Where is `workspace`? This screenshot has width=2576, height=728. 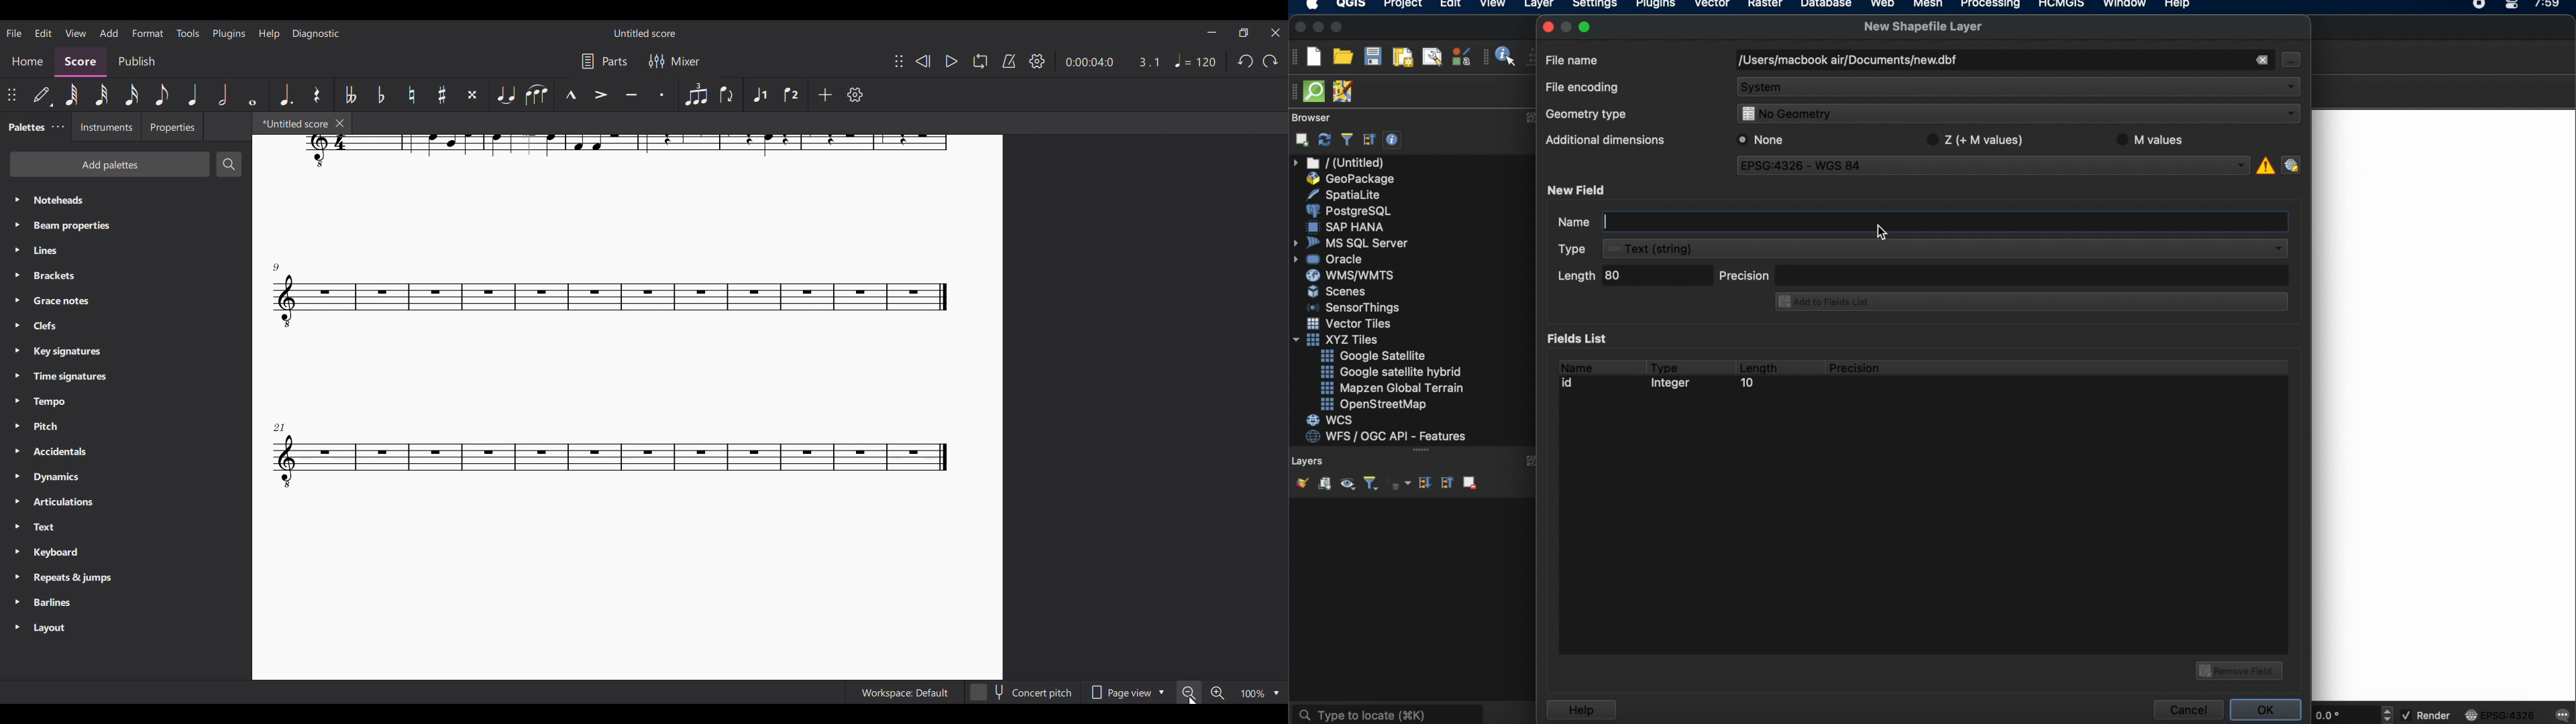 workspace is located at coordinates (2444, 407).